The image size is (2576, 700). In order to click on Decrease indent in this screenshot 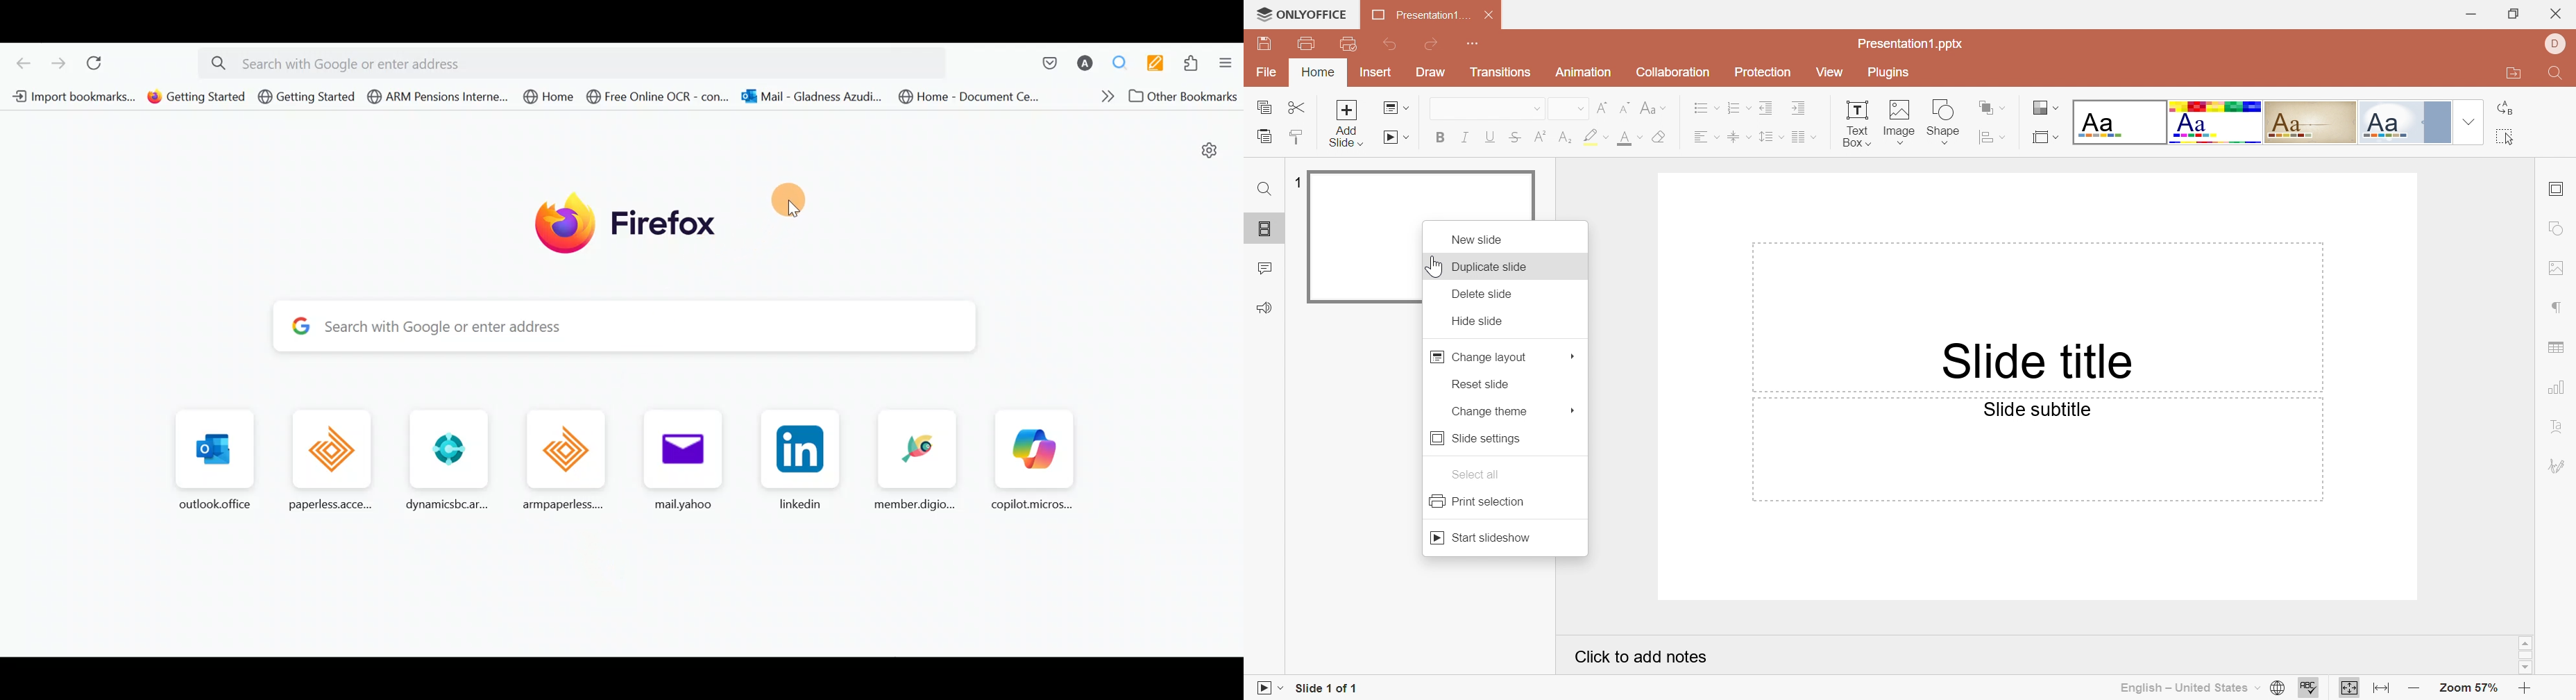, I will do `click(1770, 106)`.